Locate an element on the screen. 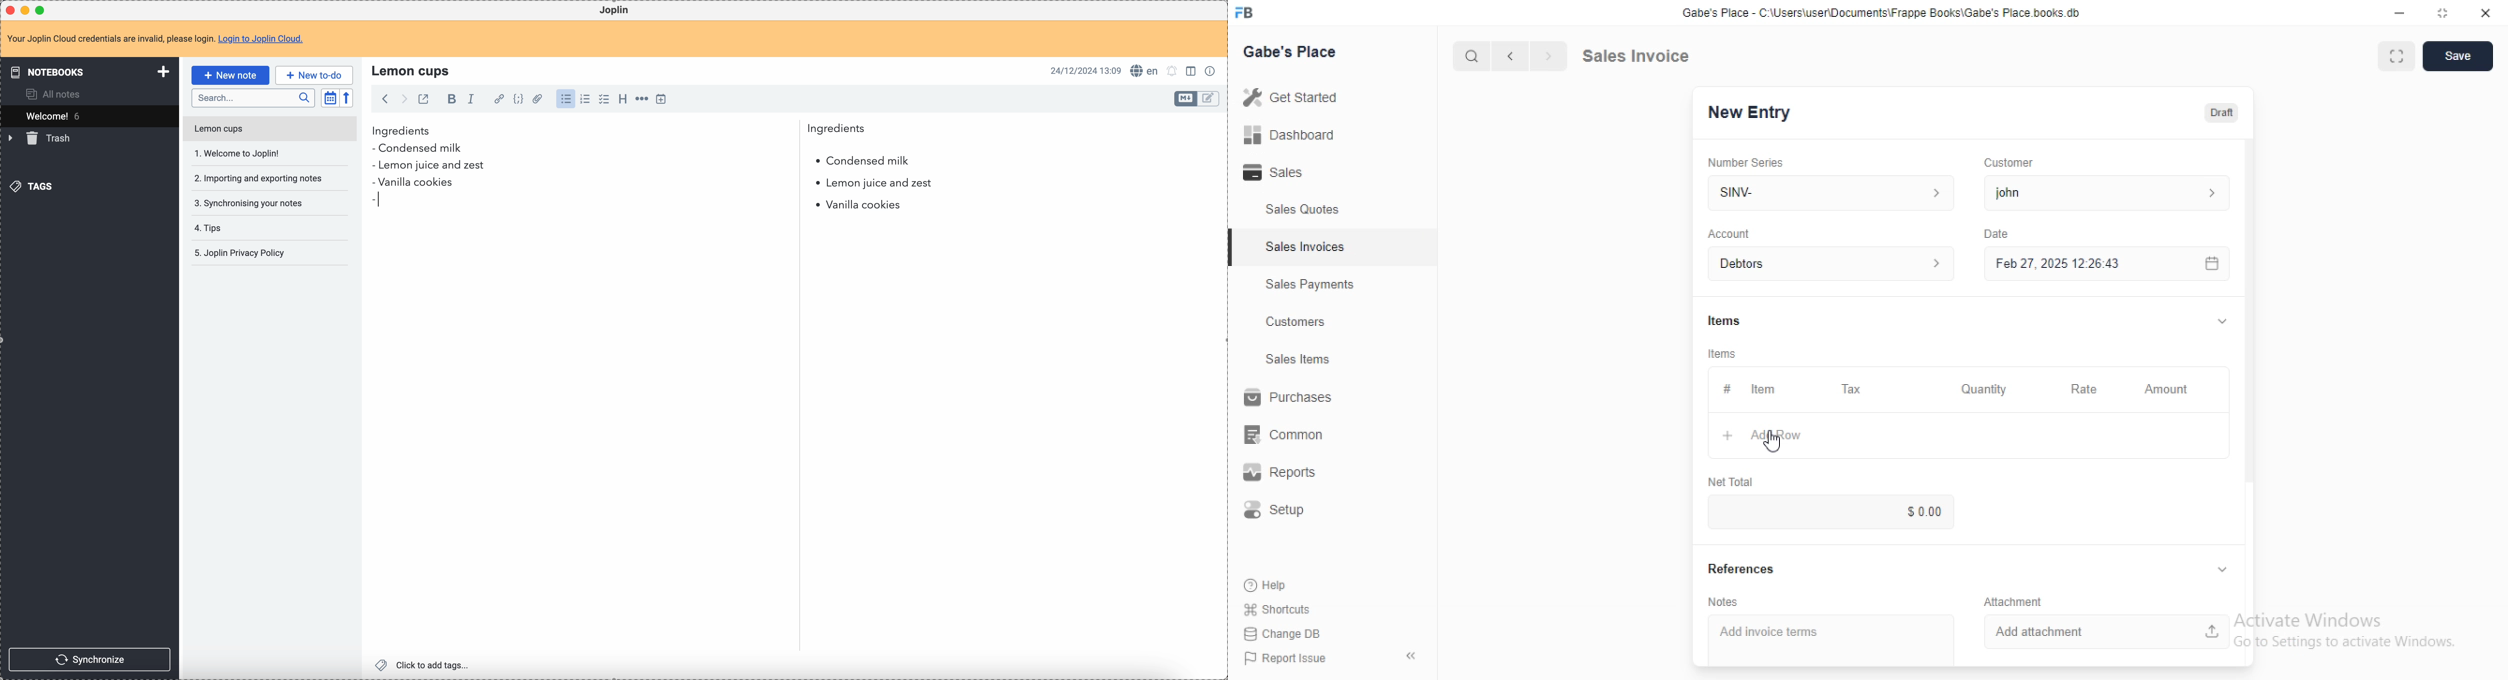  Reports is located at coordinates (1277, 473).